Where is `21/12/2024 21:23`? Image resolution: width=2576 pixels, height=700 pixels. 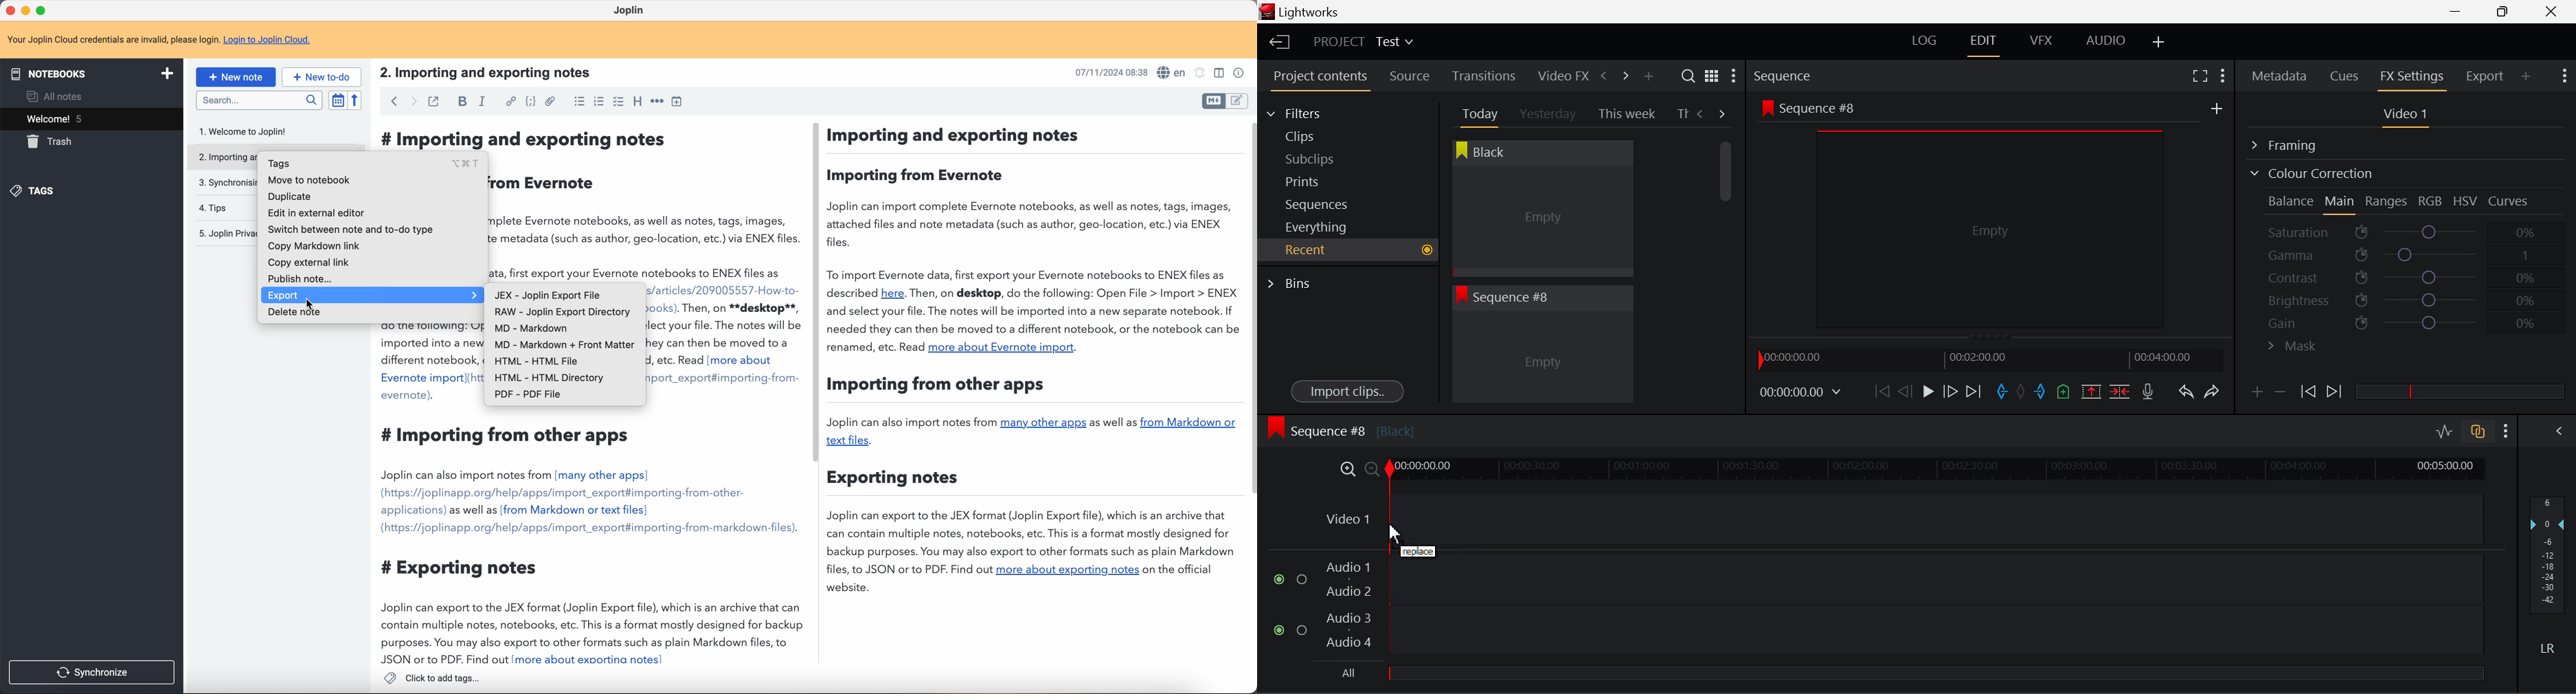
21/12/2024 21:23 is located at coordinates (1107, 72).